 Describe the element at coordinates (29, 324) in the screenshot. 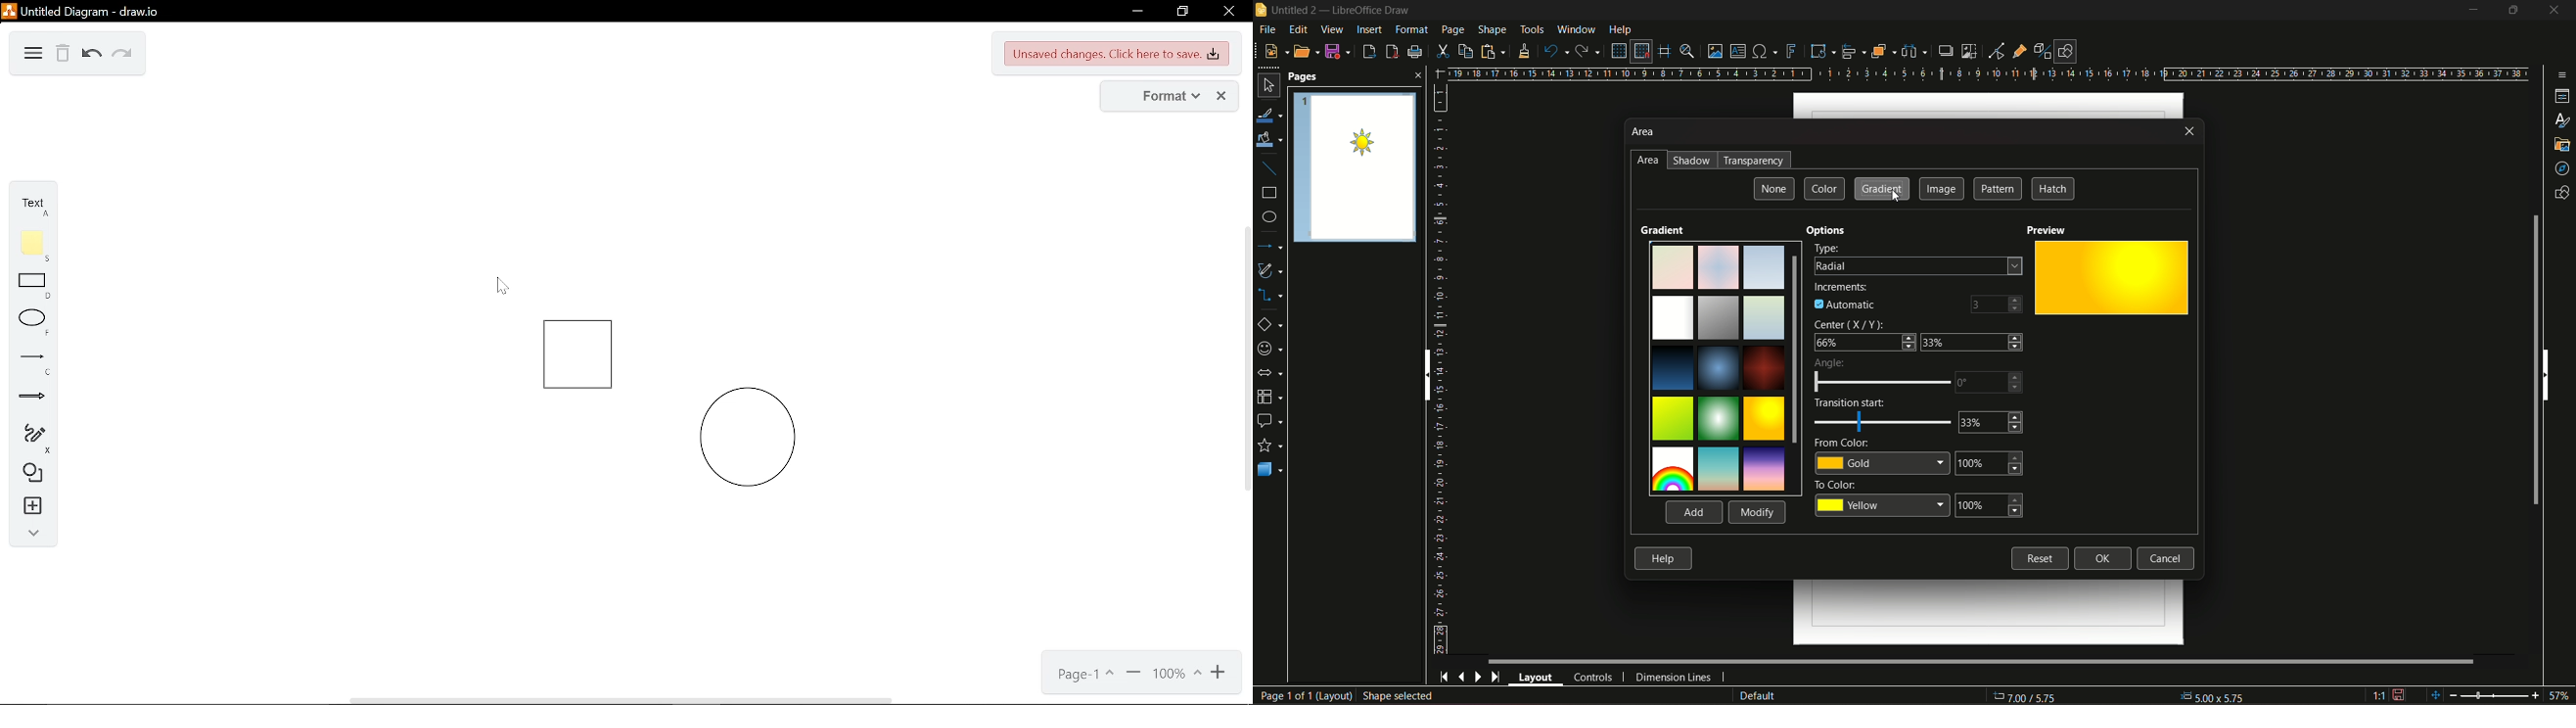

I see `ellipse` at that location.